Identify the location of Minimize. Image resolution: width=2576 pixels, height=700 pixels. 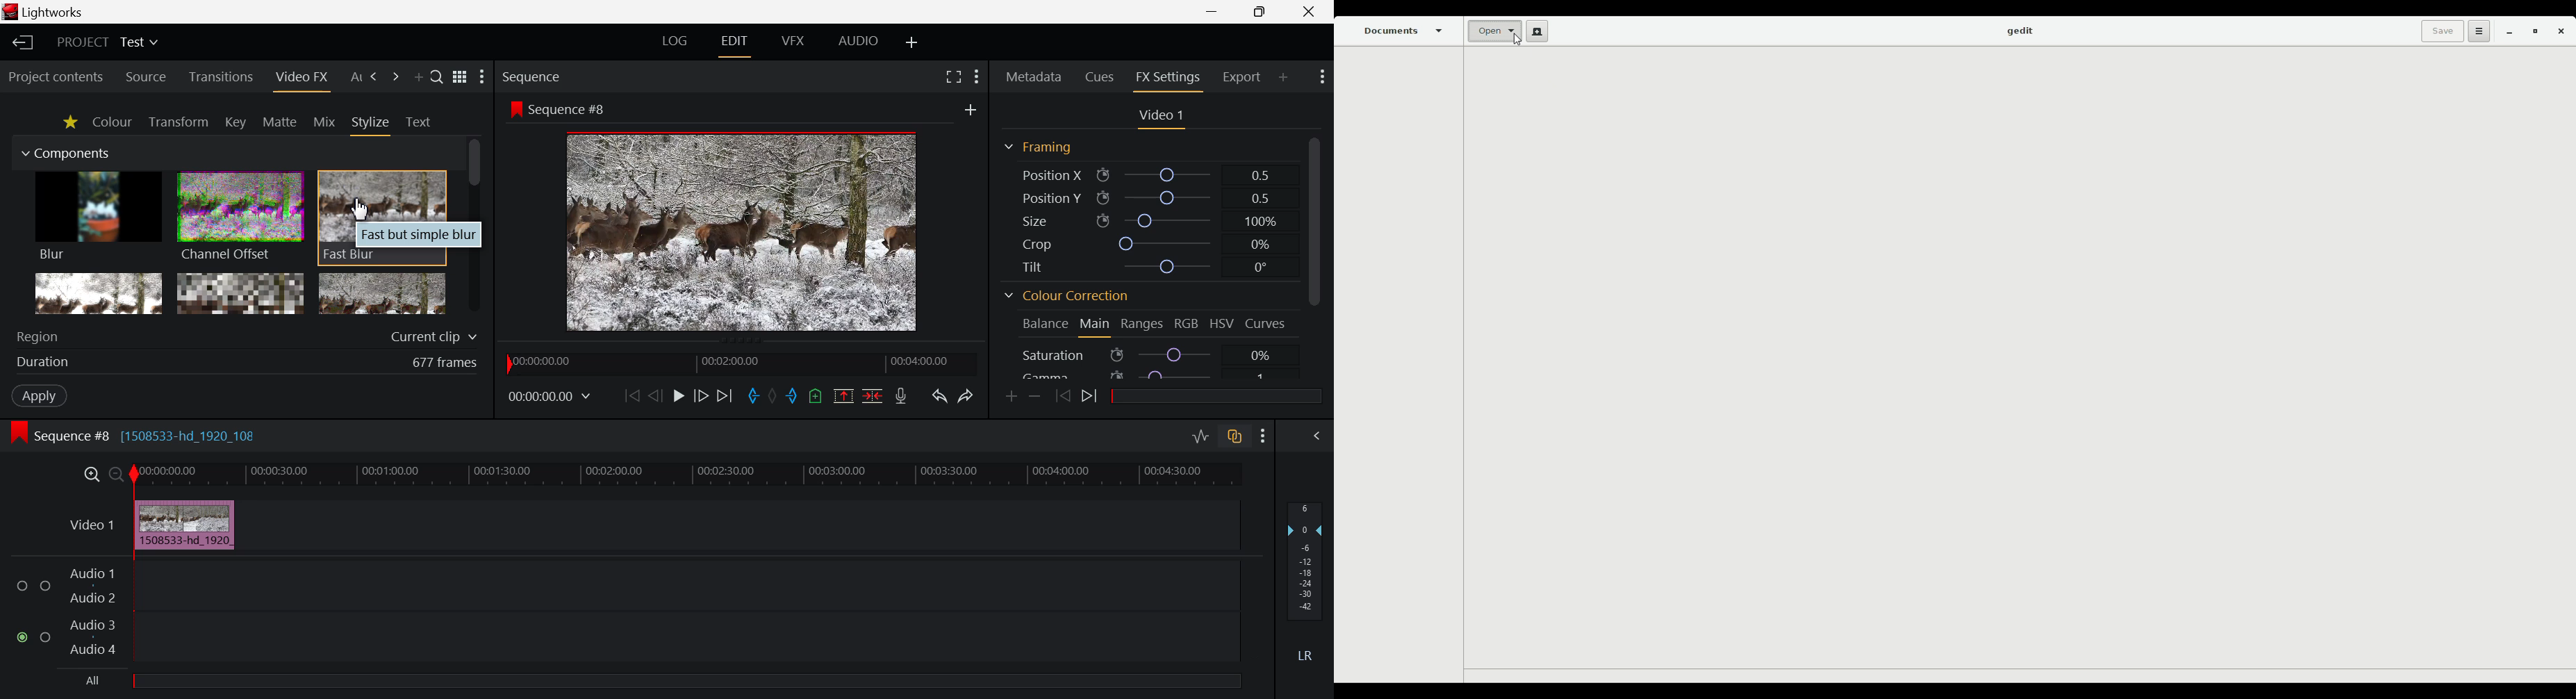
(1262, 11).